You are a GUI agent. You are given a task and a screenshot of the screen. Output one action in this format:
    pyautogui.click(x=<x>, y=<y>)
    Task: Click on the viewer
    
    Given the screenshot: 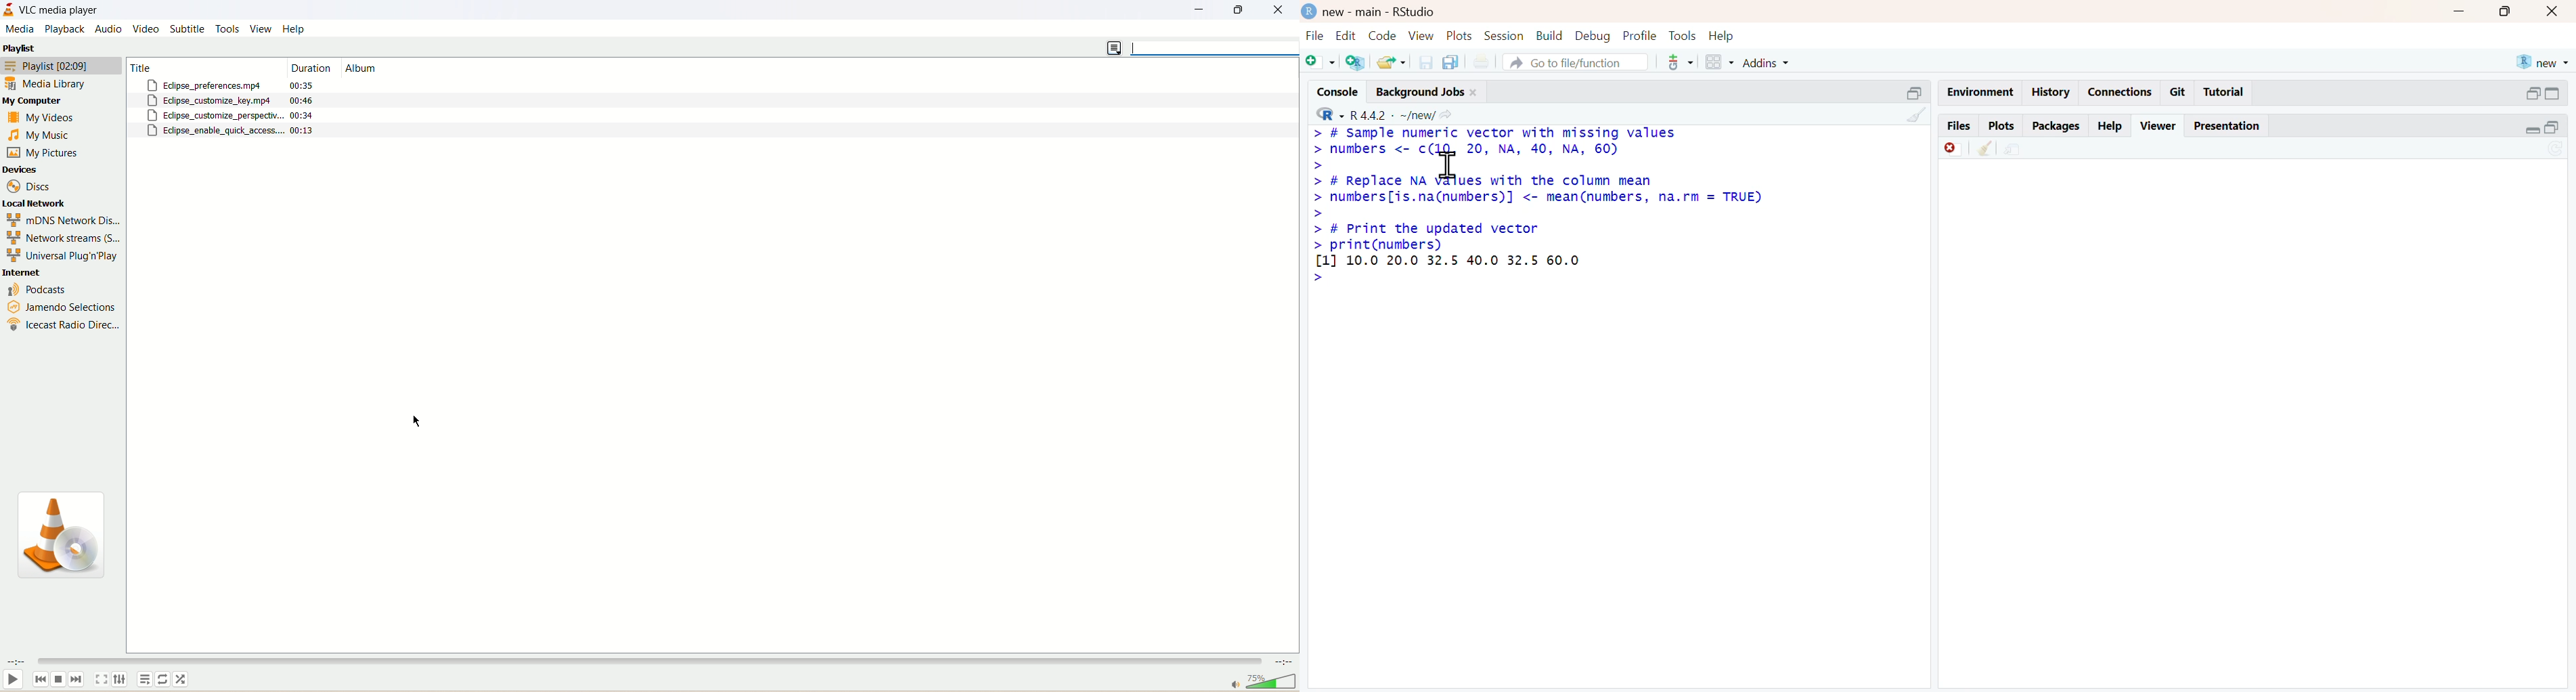 What is the action you would take?
    pyautogui.click(x=2159, y=126)
    